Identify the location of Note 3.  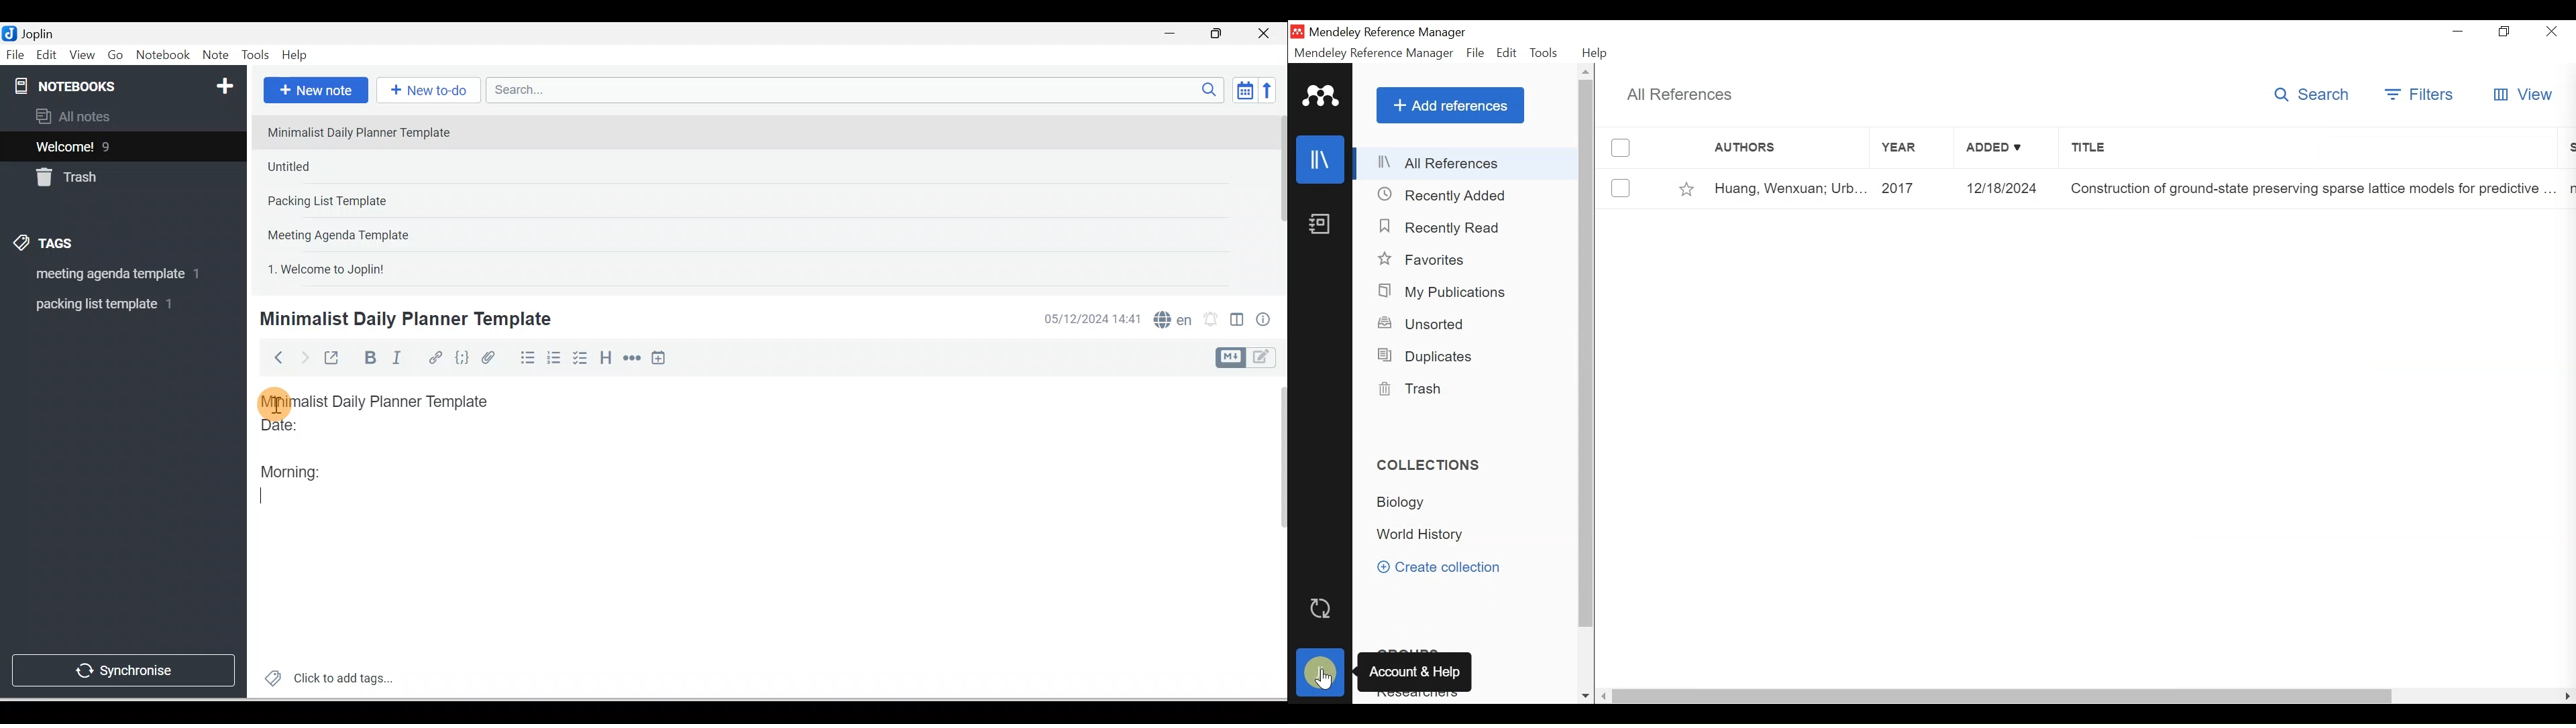
(370, 202).